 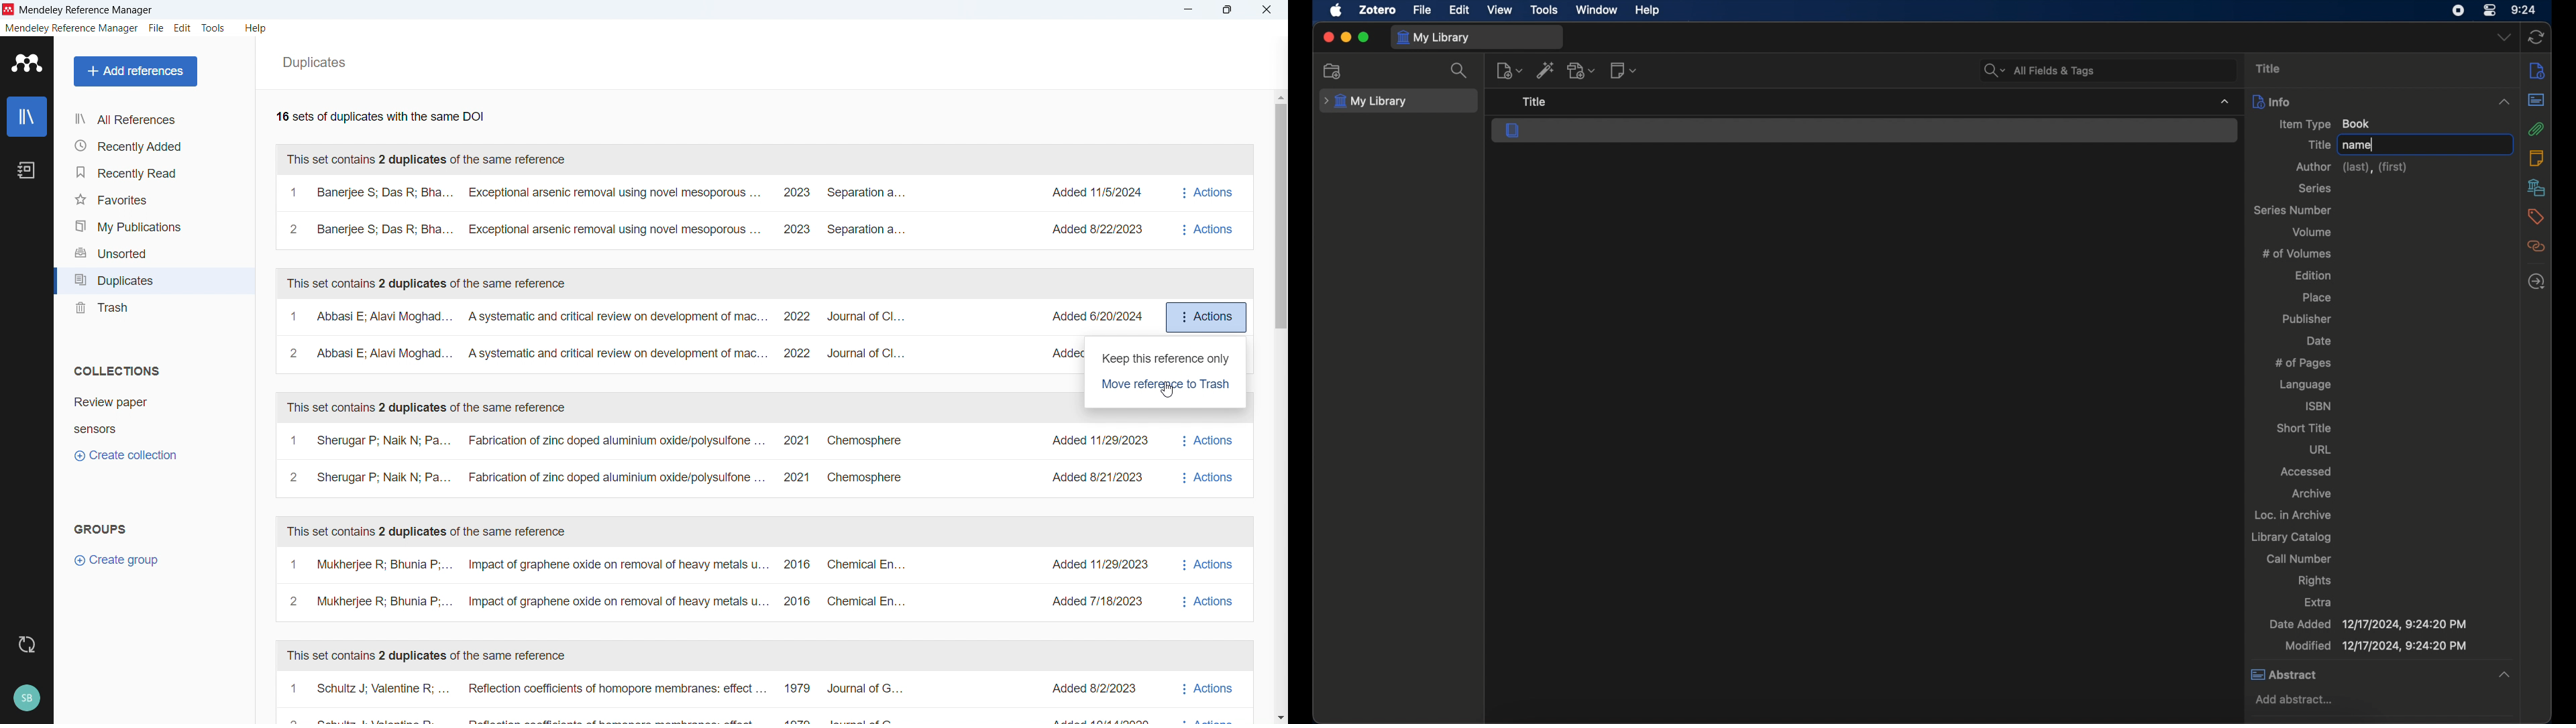 I want to click on window, so click(x=1599, y=10).